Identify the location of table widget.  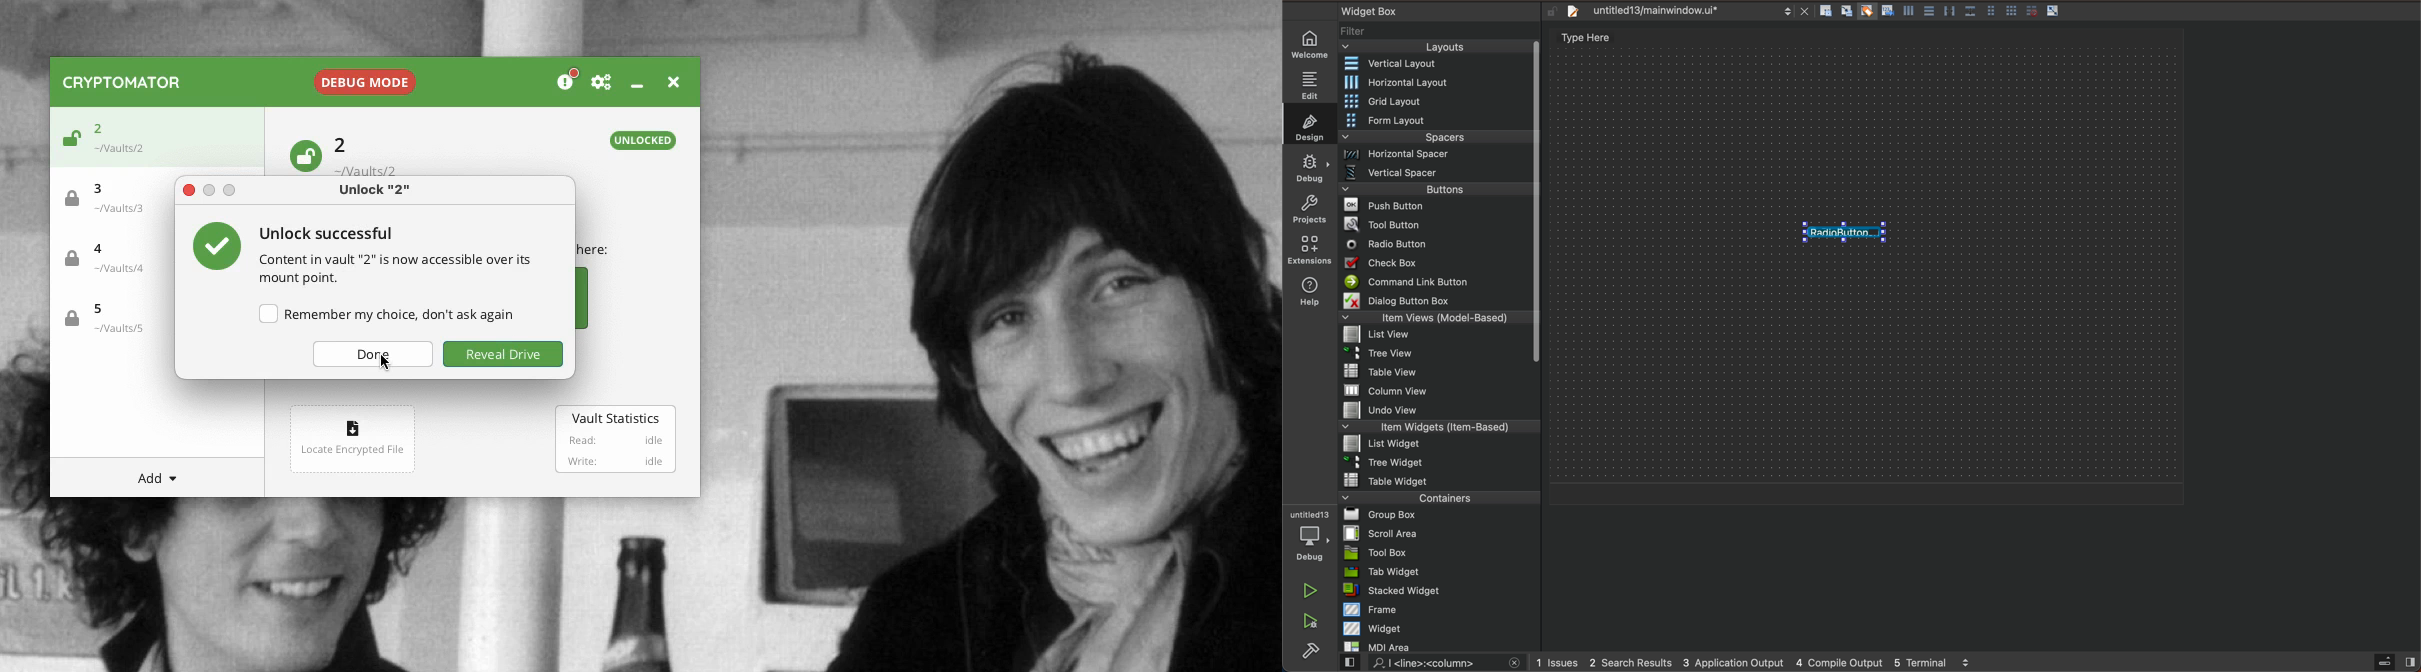
(1440, 480).